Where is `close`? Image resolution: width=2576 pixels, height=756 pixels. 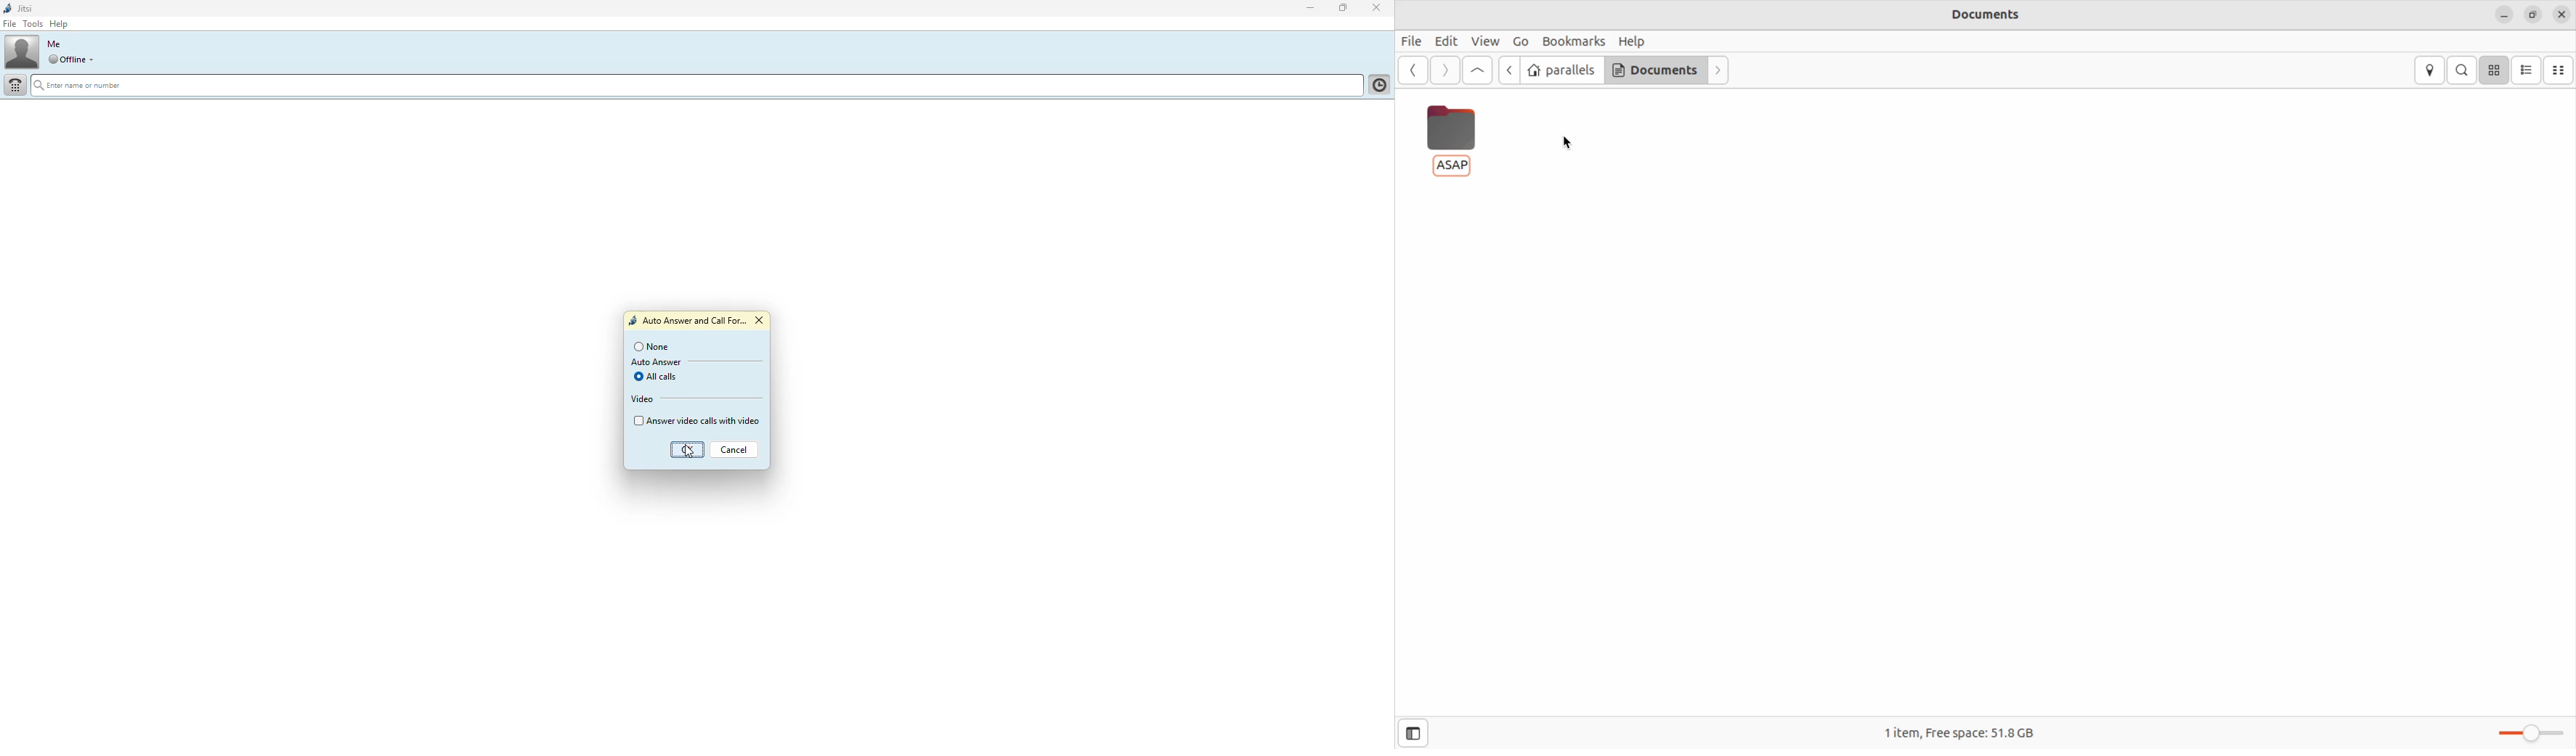 close is located at coordinates (762, 321).